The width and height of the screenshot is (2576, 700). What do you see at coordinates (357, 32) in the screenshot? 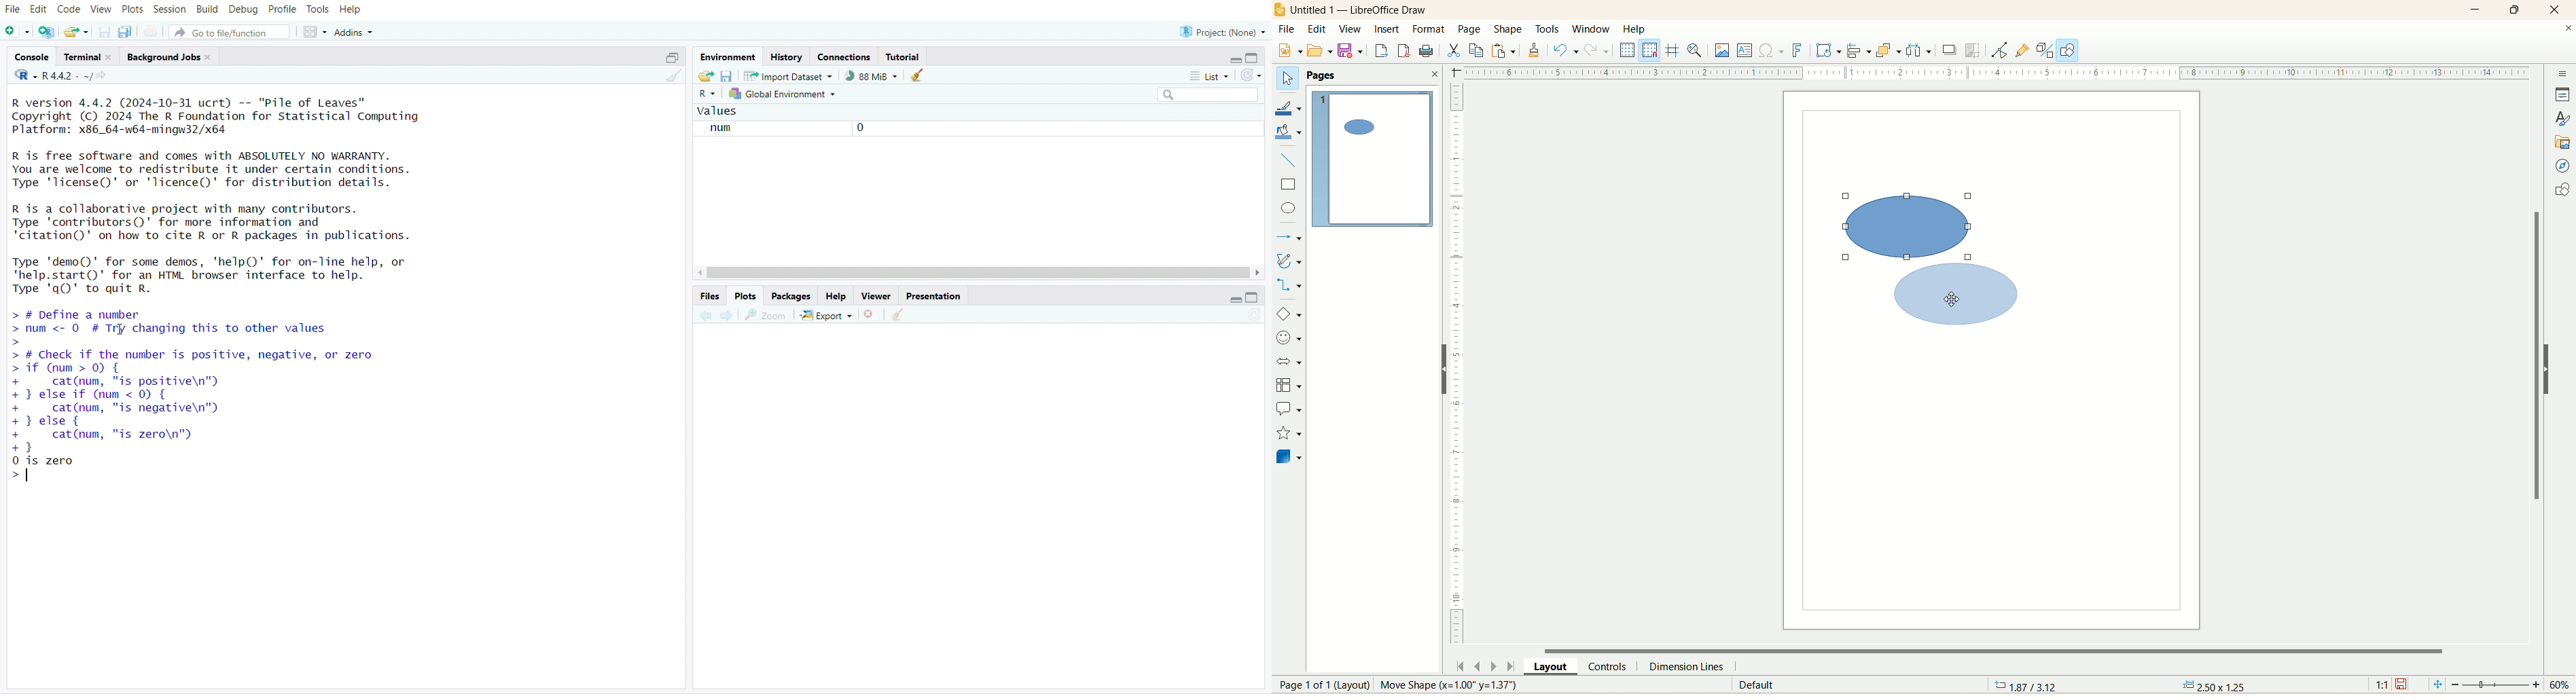
I see `addins` at bounding box center [357, 32].